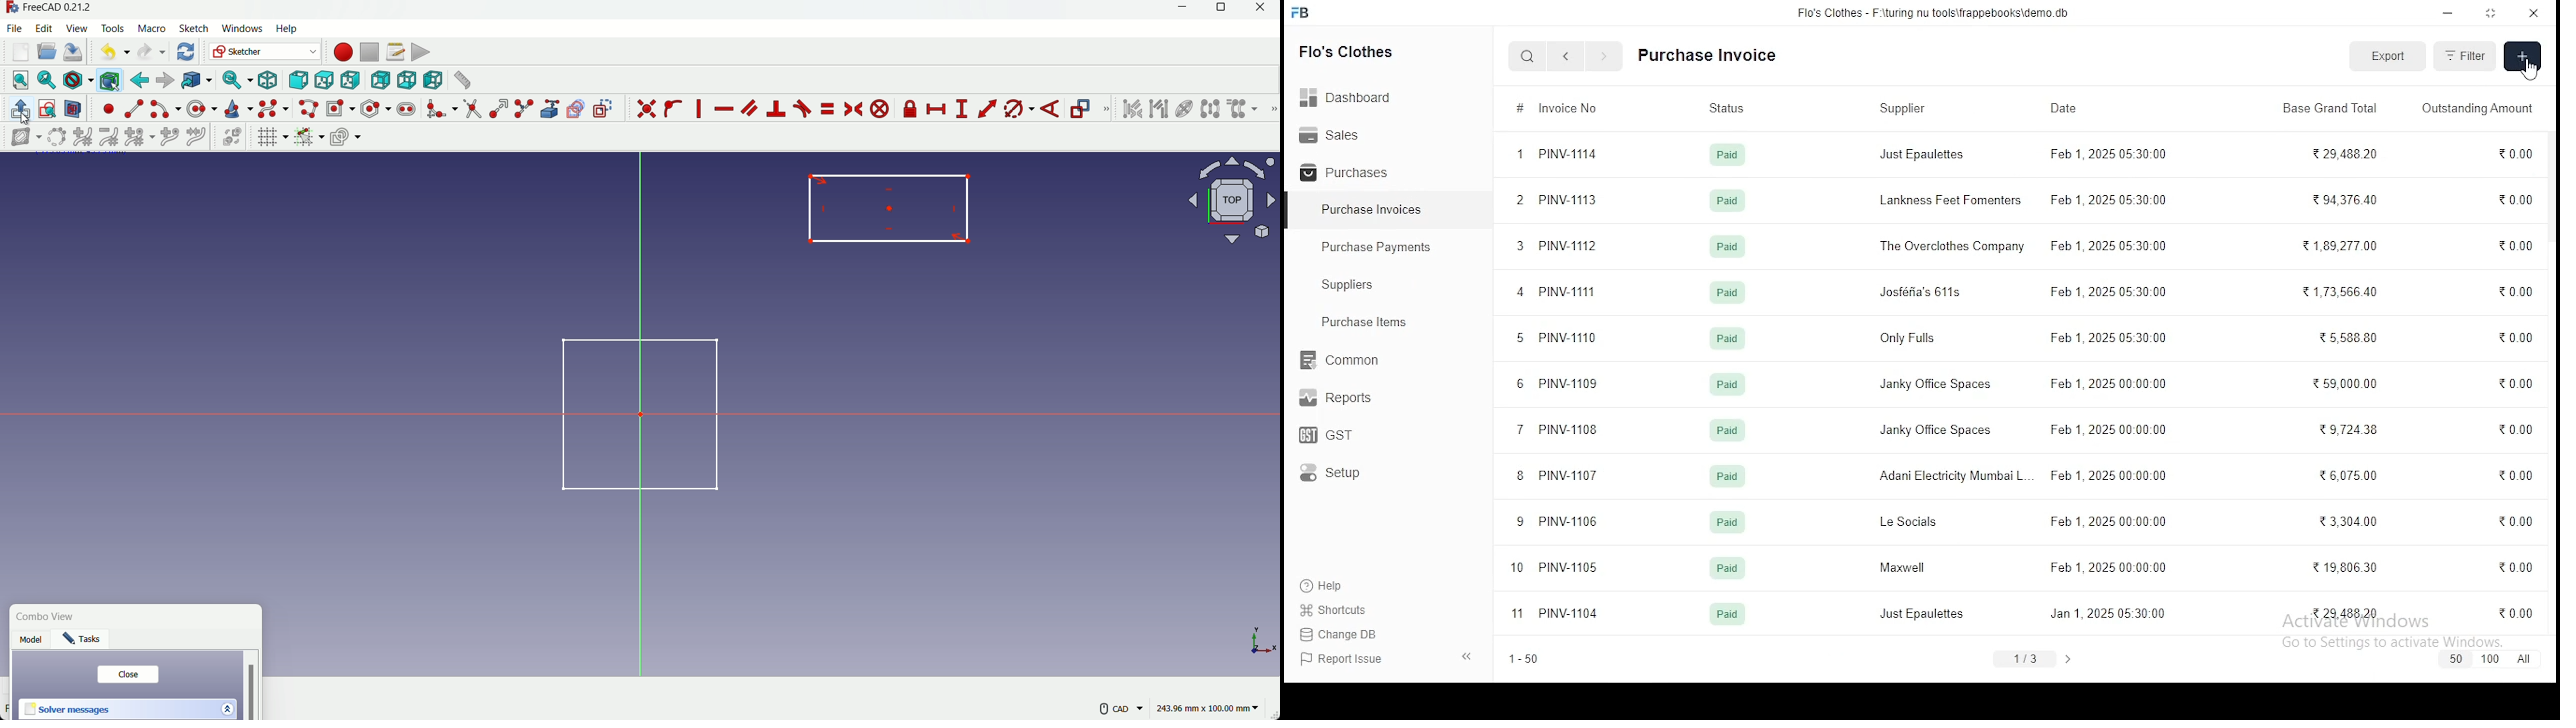  What do you see at coordinates (1954, 477) in the screenshot?
I see `Adan Electricity Mumbai L.` at bounding box center [1954, 477].